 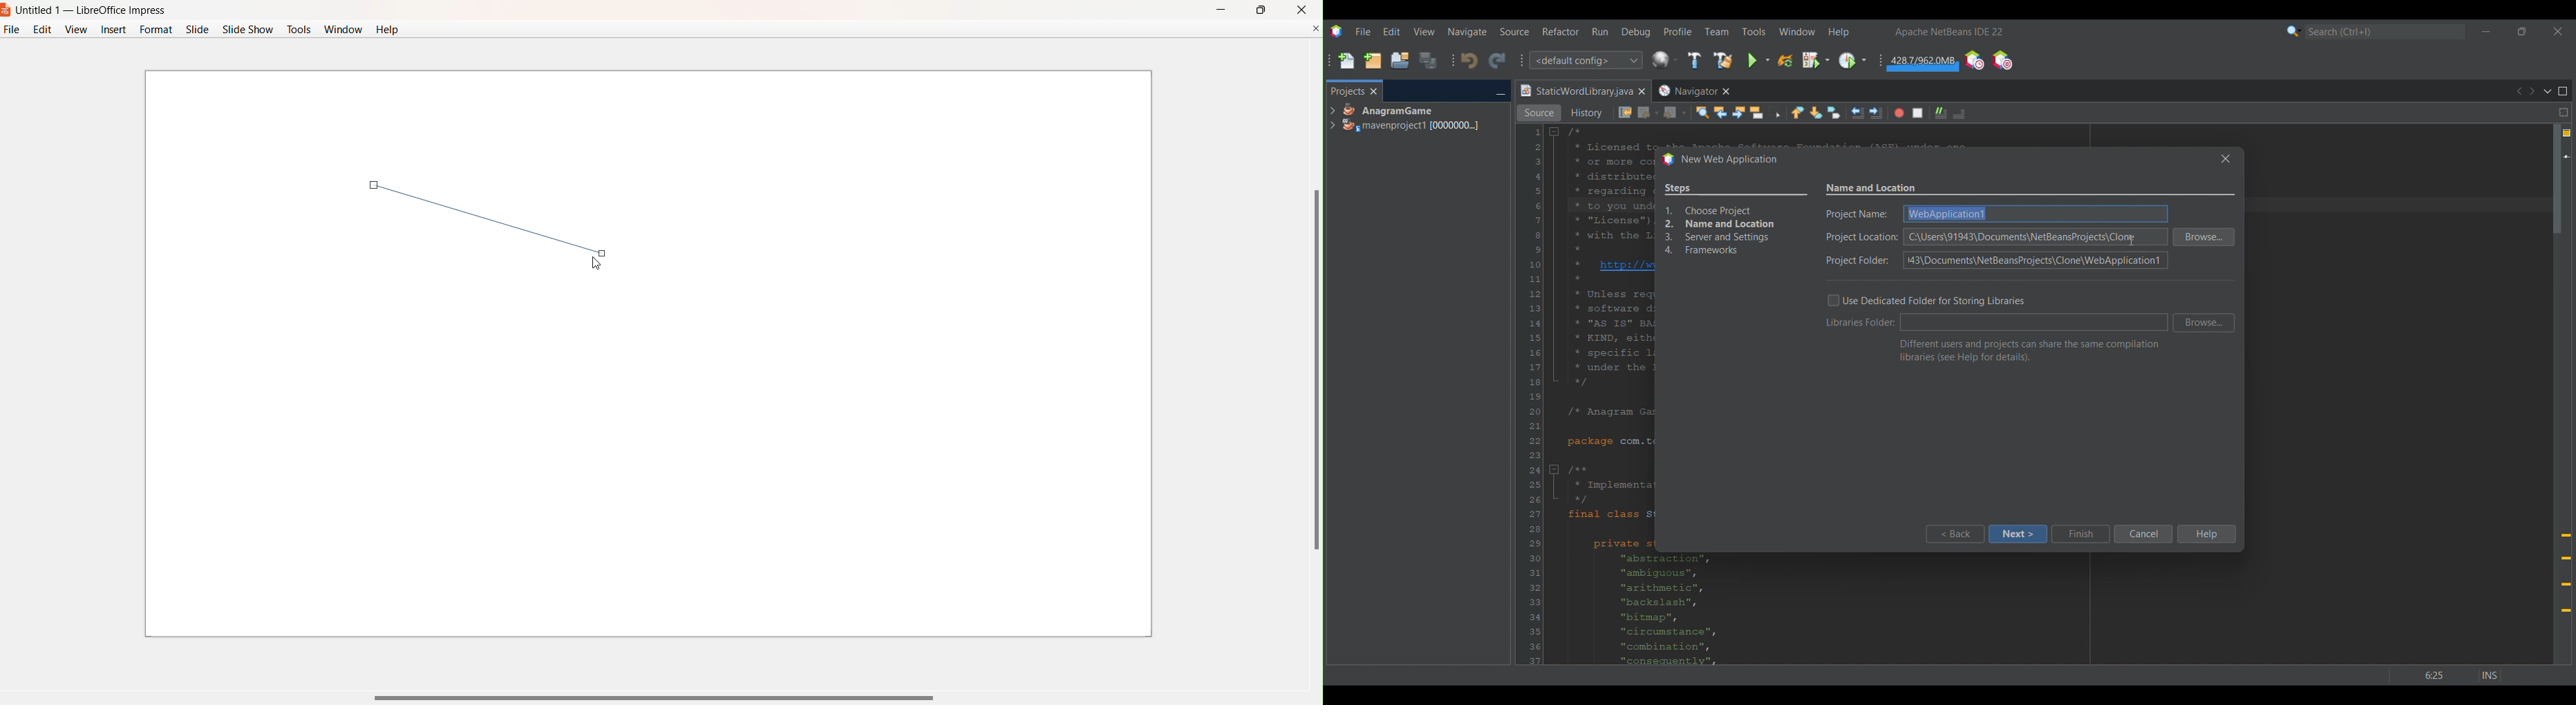 I want to click on Cancel, so click(x=2143, y=534).